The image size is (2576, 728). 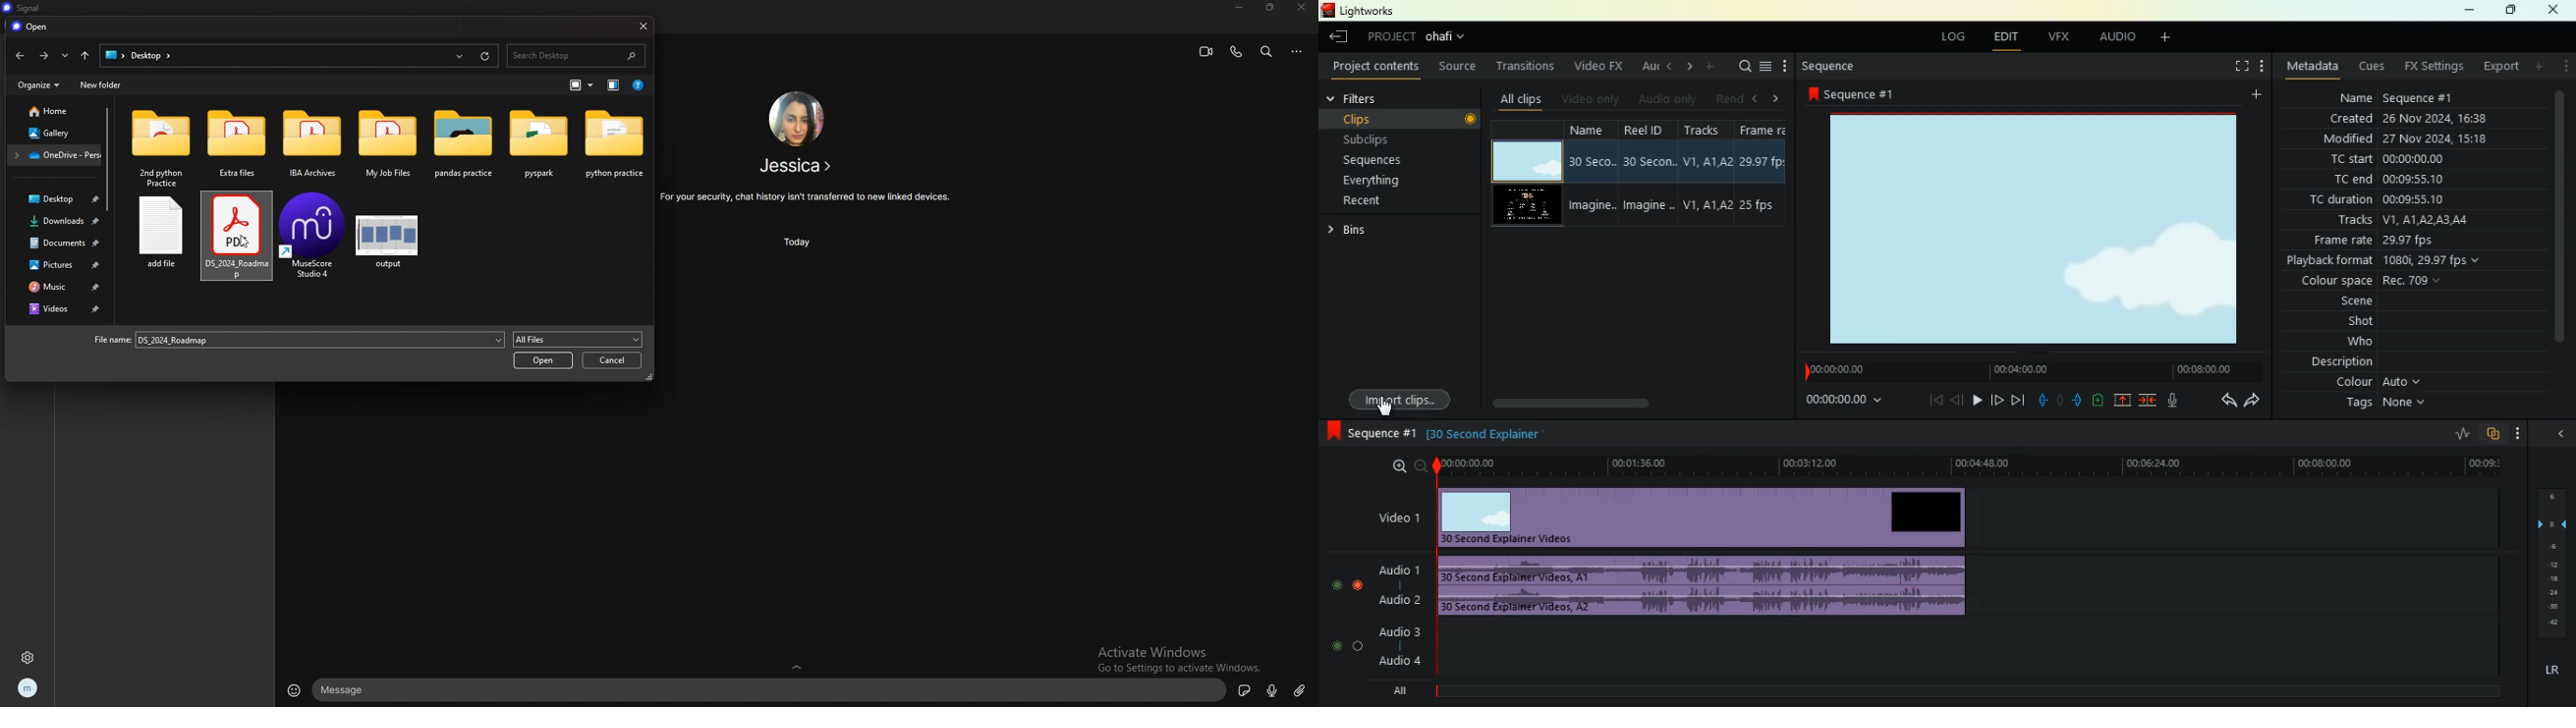 What do you see at coordinates (2260, 68) in the screenshot?
I see `more` at bounding box center [2260, 68].